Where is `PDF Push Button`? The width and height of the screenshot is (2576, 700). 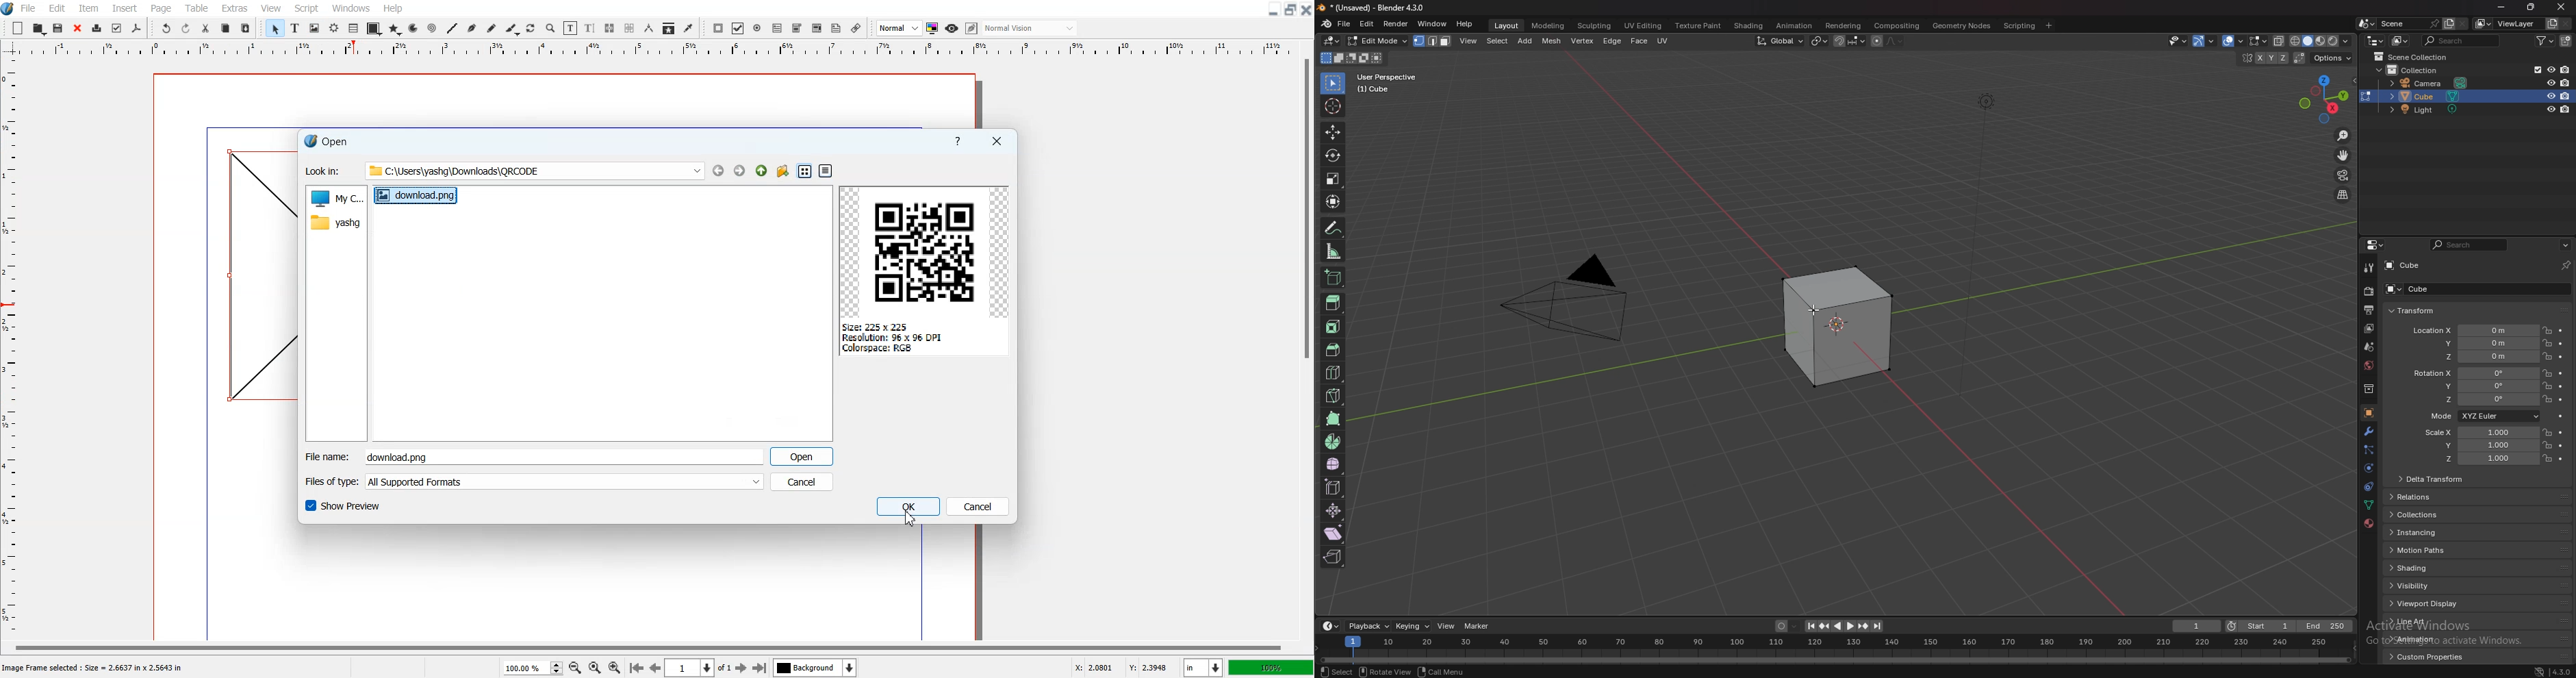 PDF Push Button is located at coordinates (719, 28).